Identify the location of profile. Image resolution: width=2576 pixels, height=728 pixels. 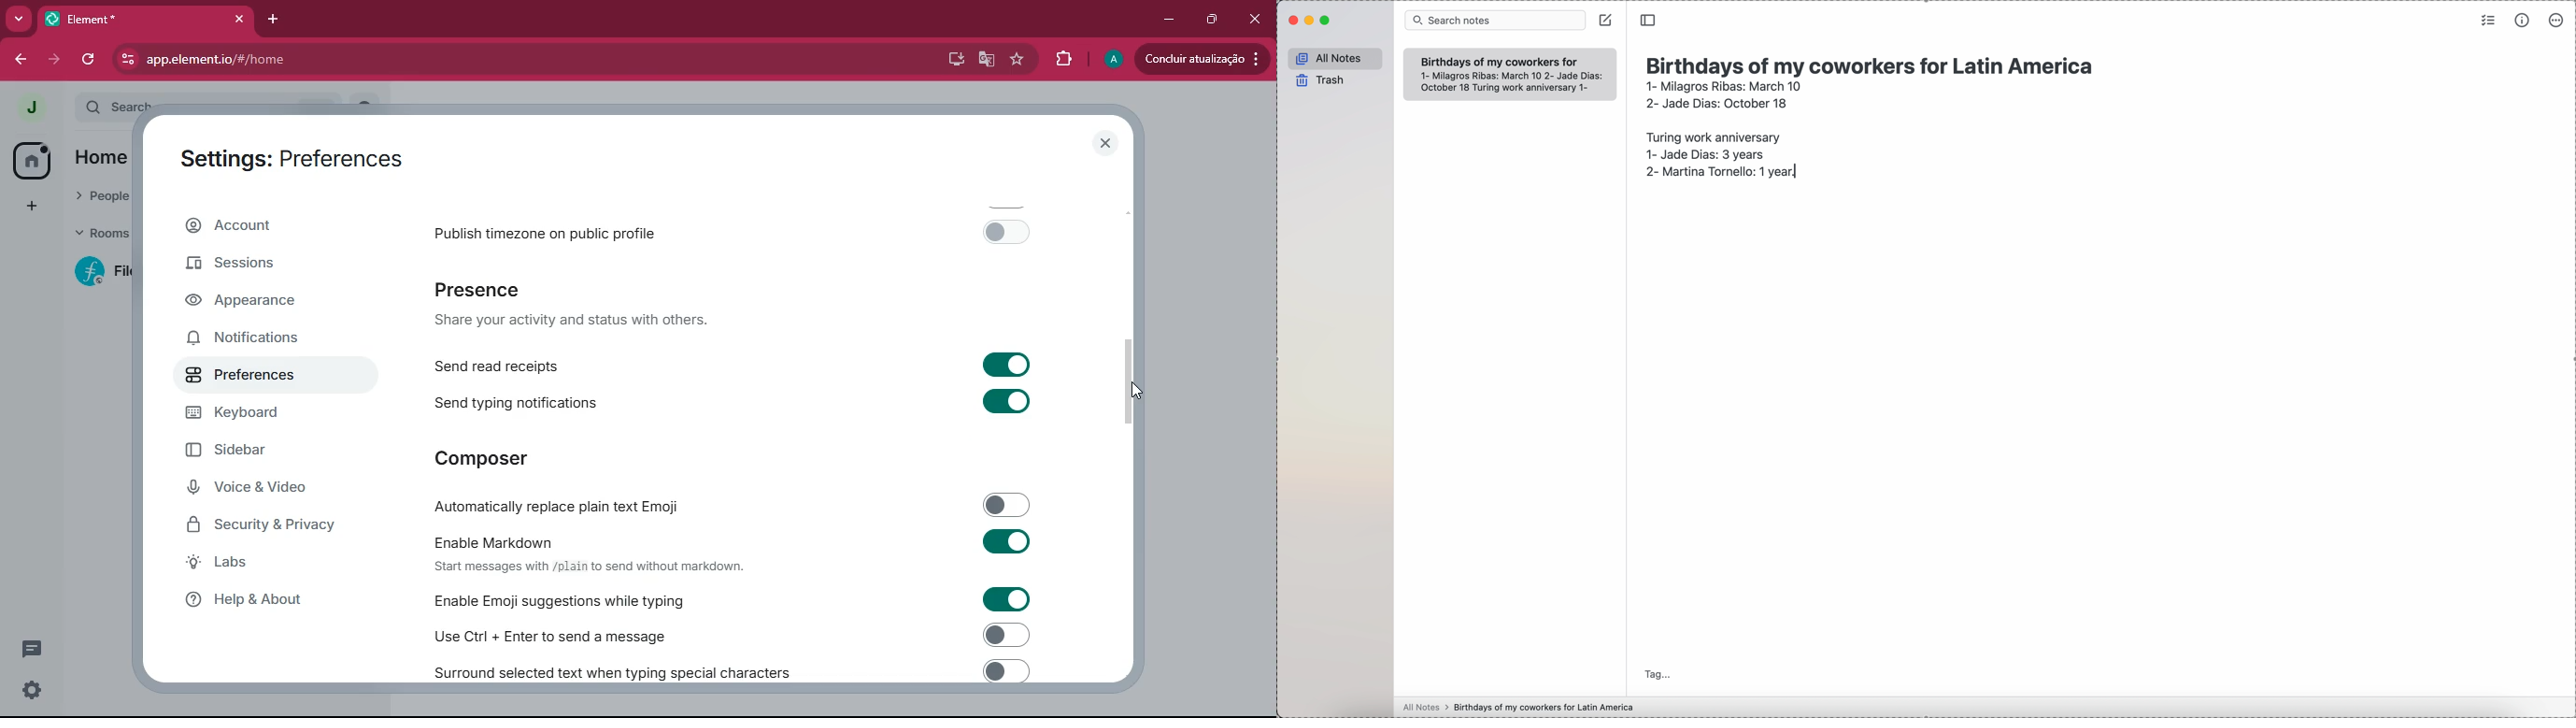
(1113, 59).